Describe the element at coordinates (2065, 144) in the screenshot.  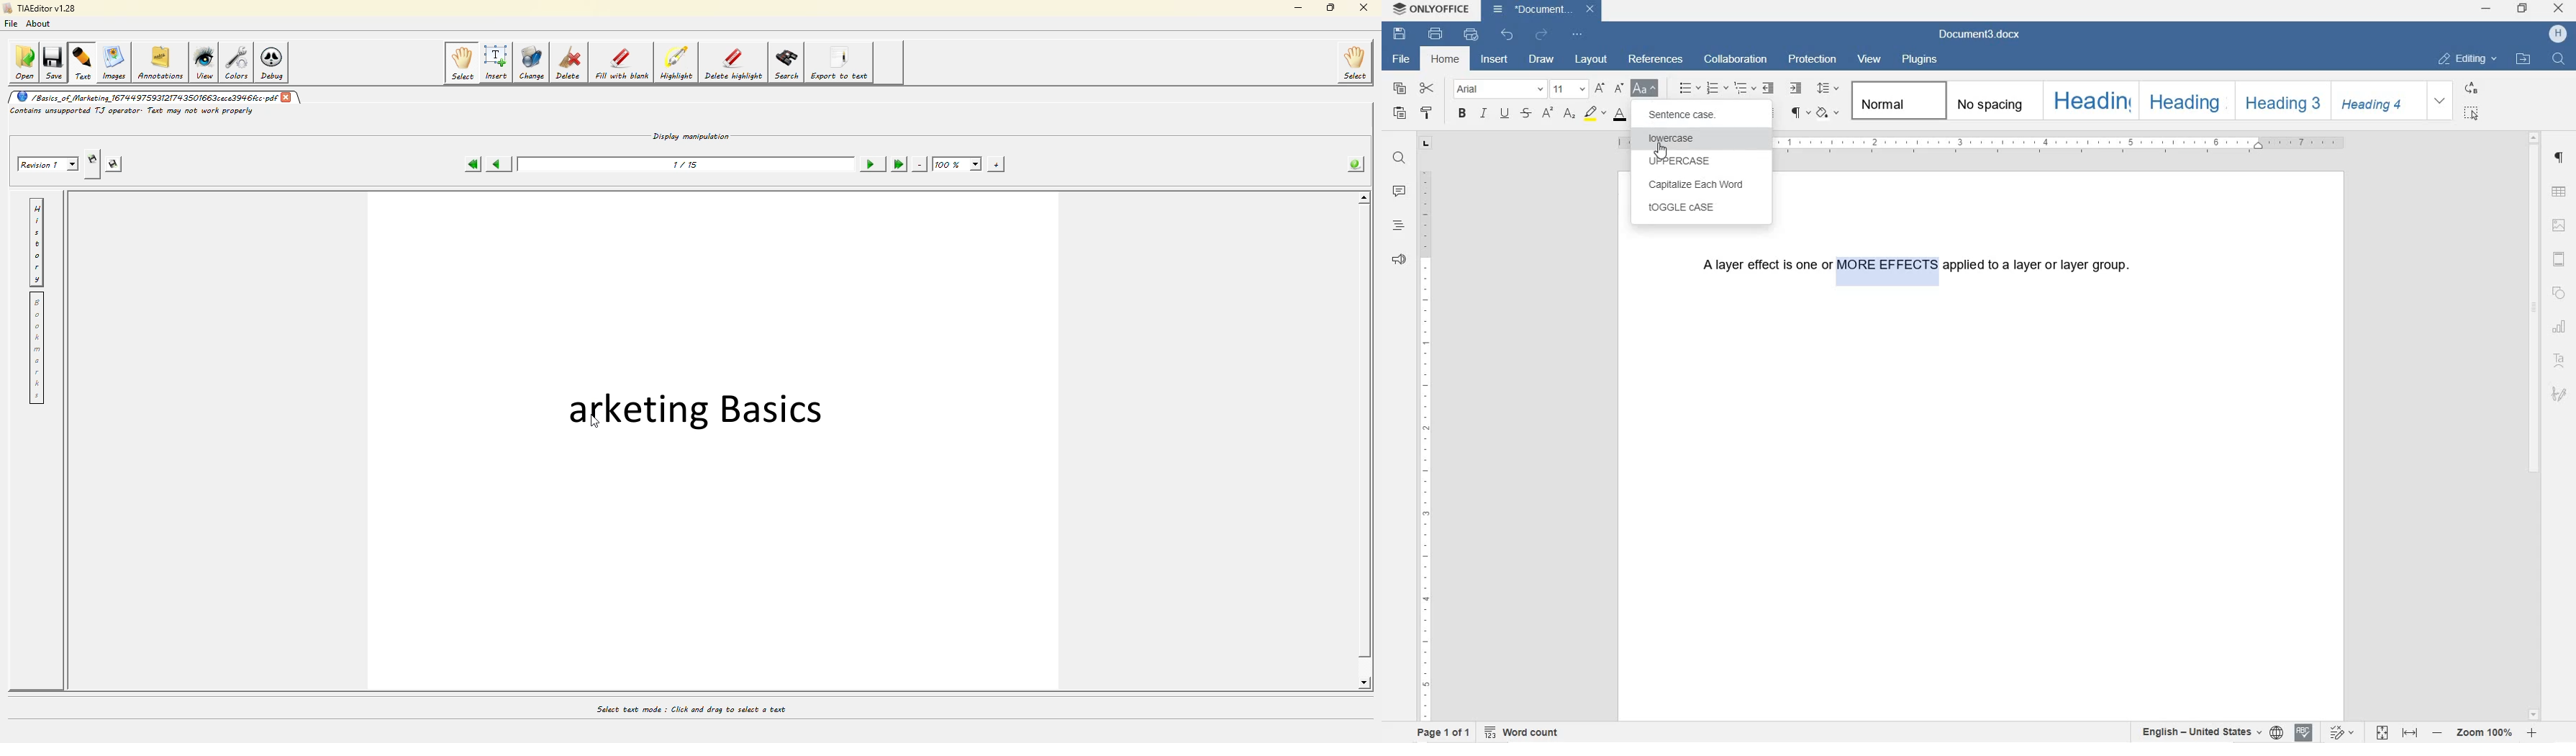
I see `RULER` at that location.